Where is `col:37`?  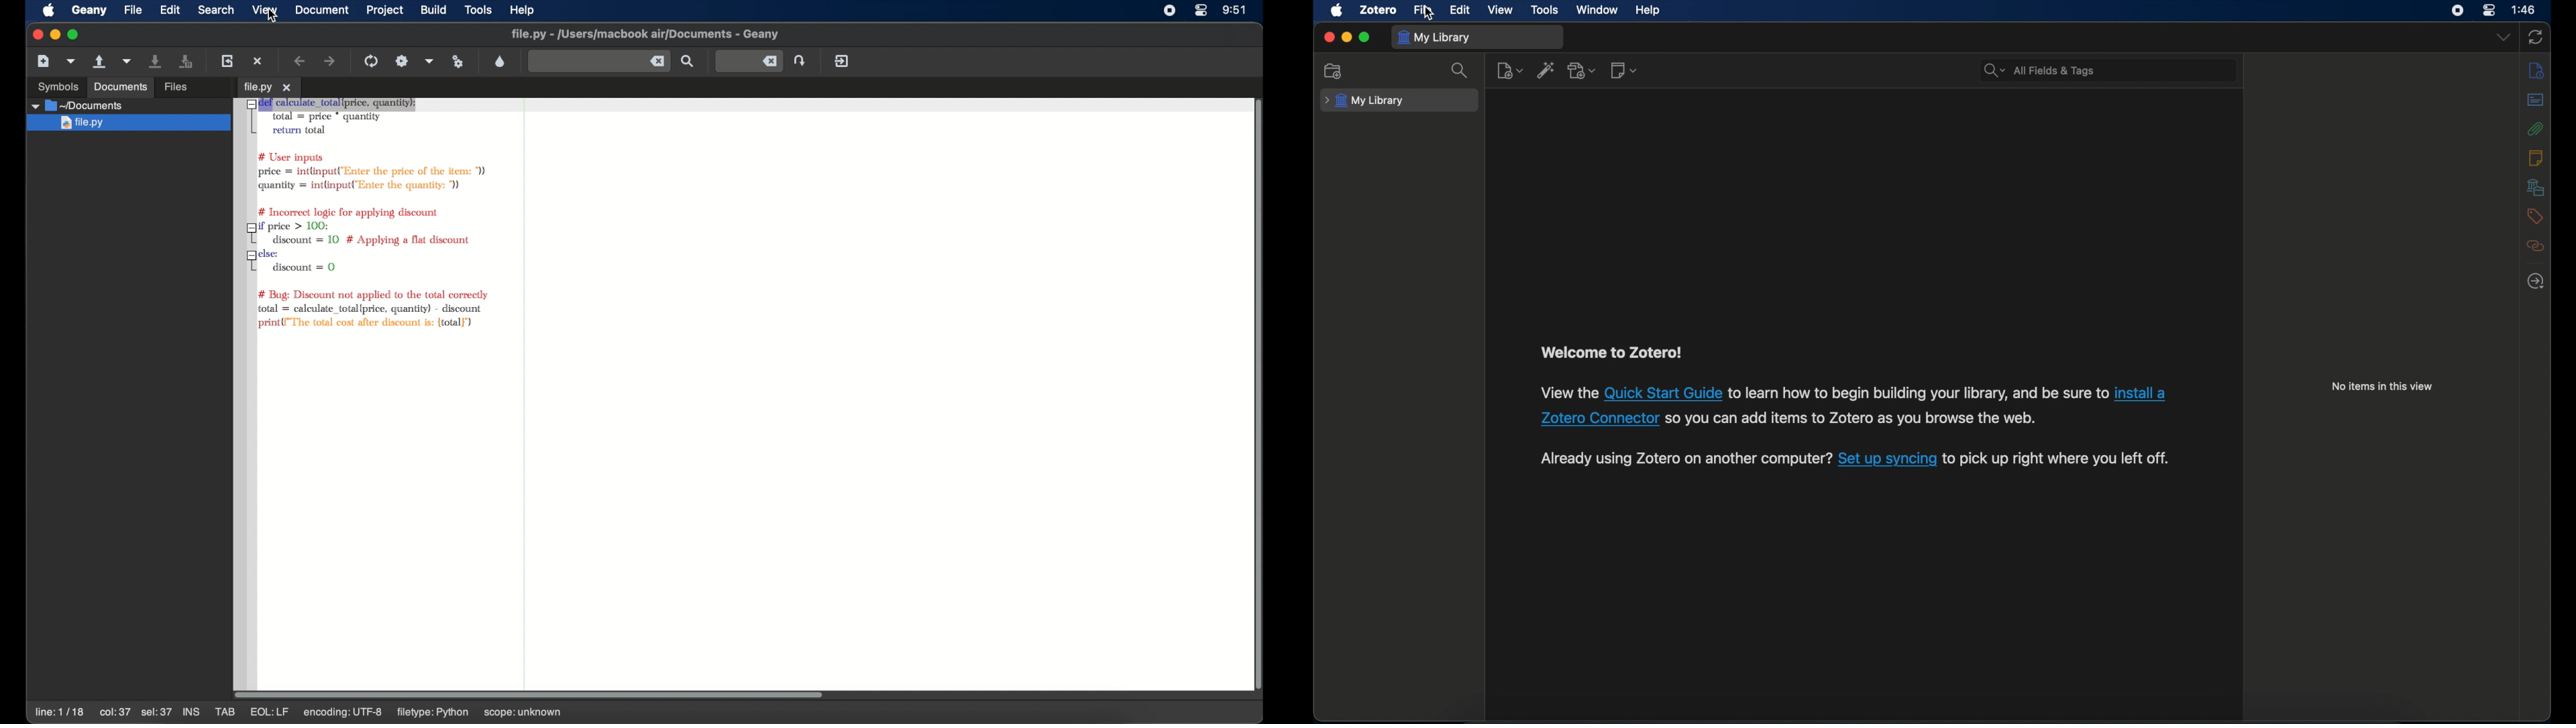 col:37 is located at coordinates (115, 712).